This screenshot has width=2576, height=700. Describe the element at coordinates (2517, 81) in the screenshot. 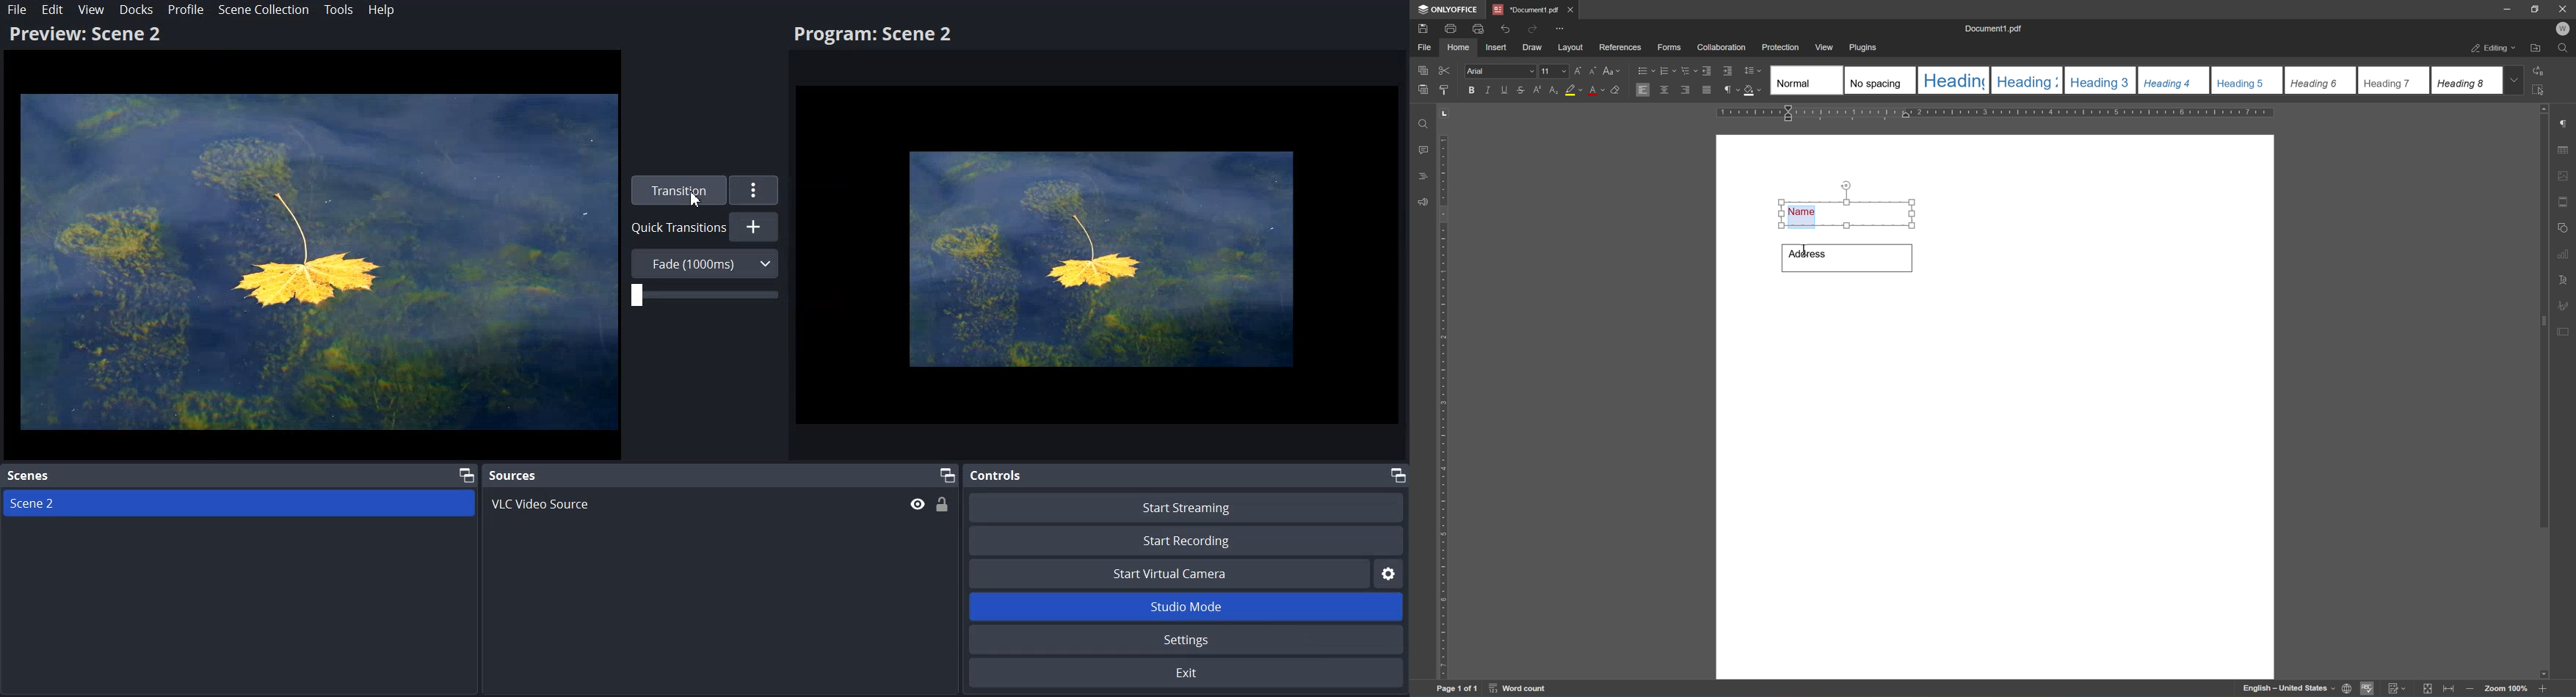

I see `drop down` at that location.